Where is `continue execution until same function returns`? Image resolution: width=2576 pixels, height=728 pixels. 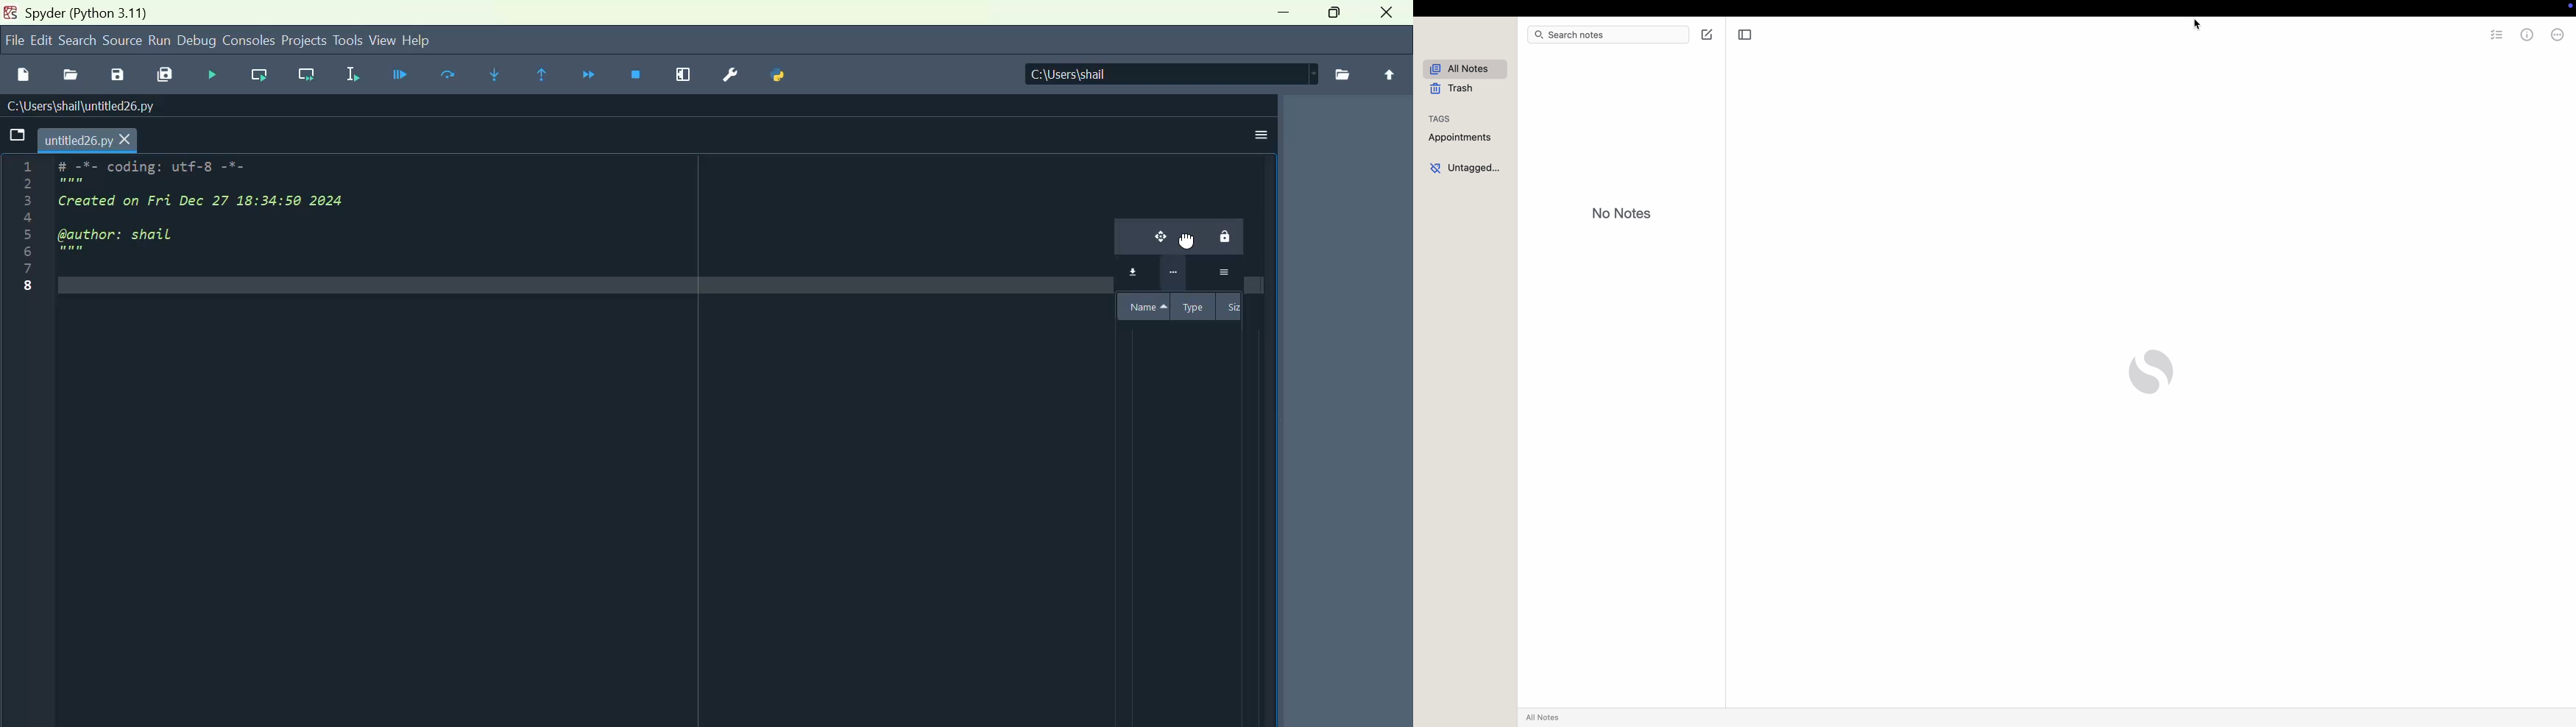
continue execution until same function returns is located at coordinates (544, 74).